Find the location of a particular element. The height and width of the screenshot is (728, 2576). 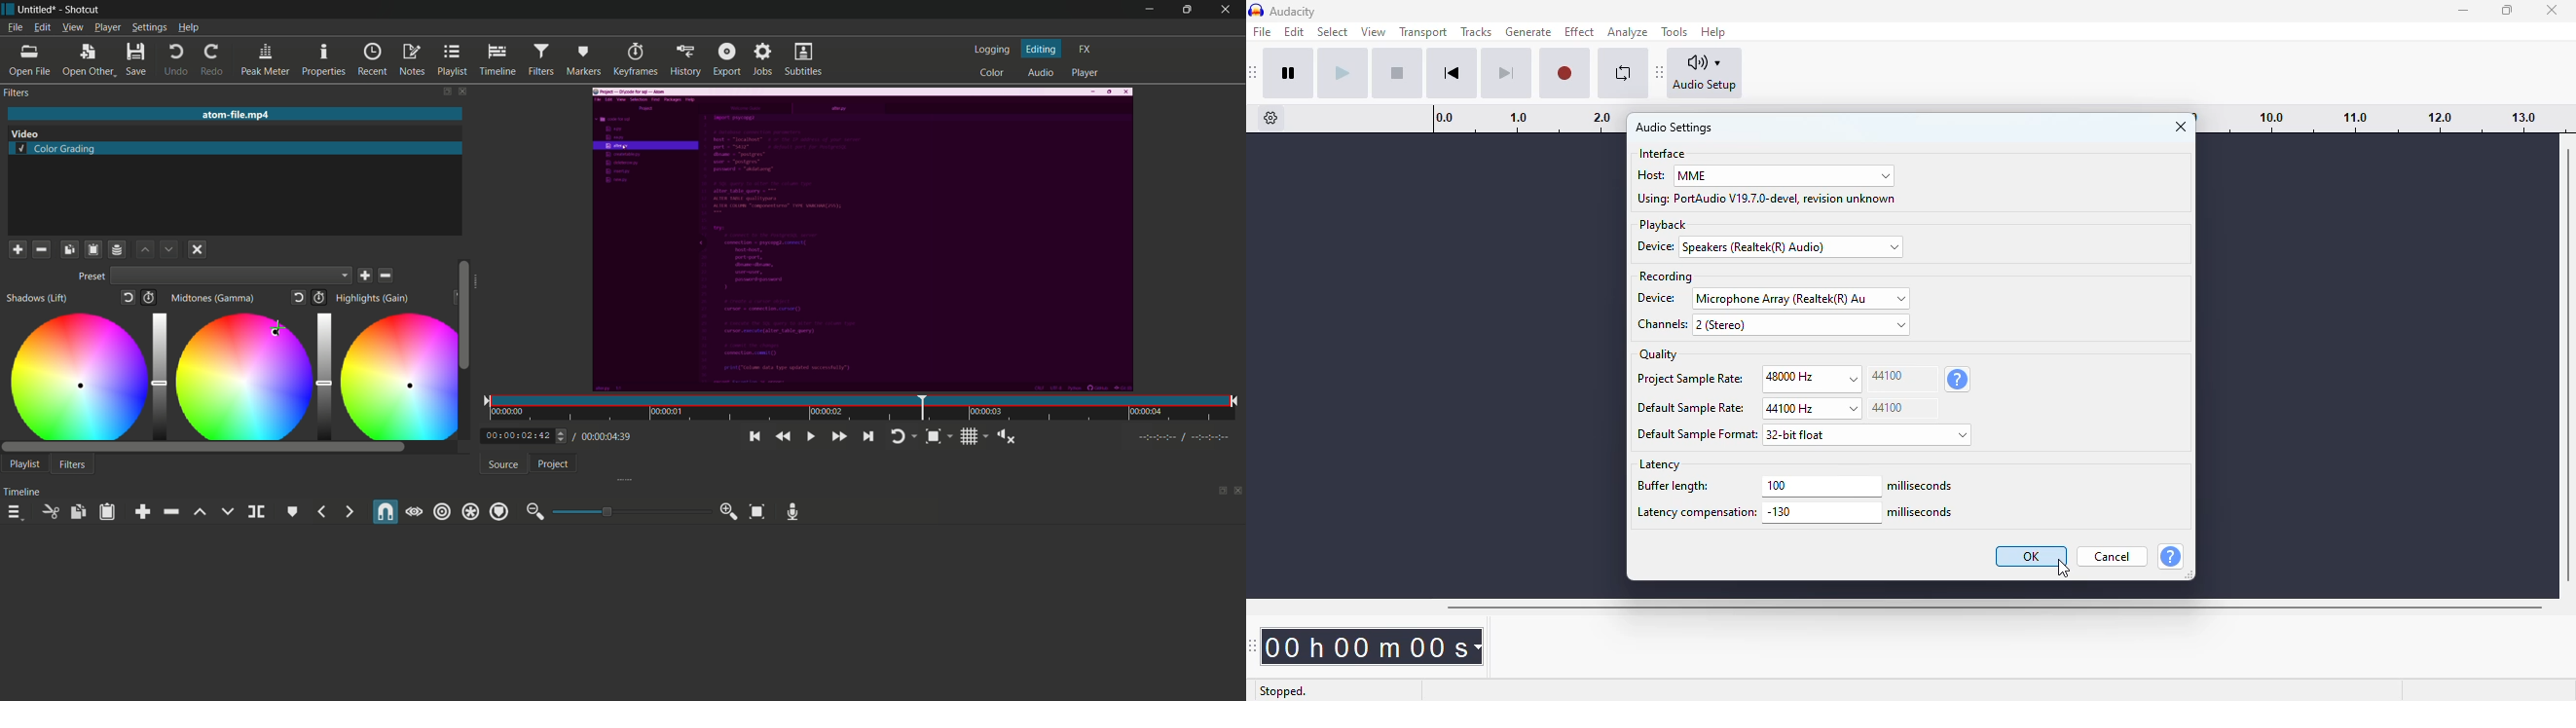

save is located at coordinates (135, 62).